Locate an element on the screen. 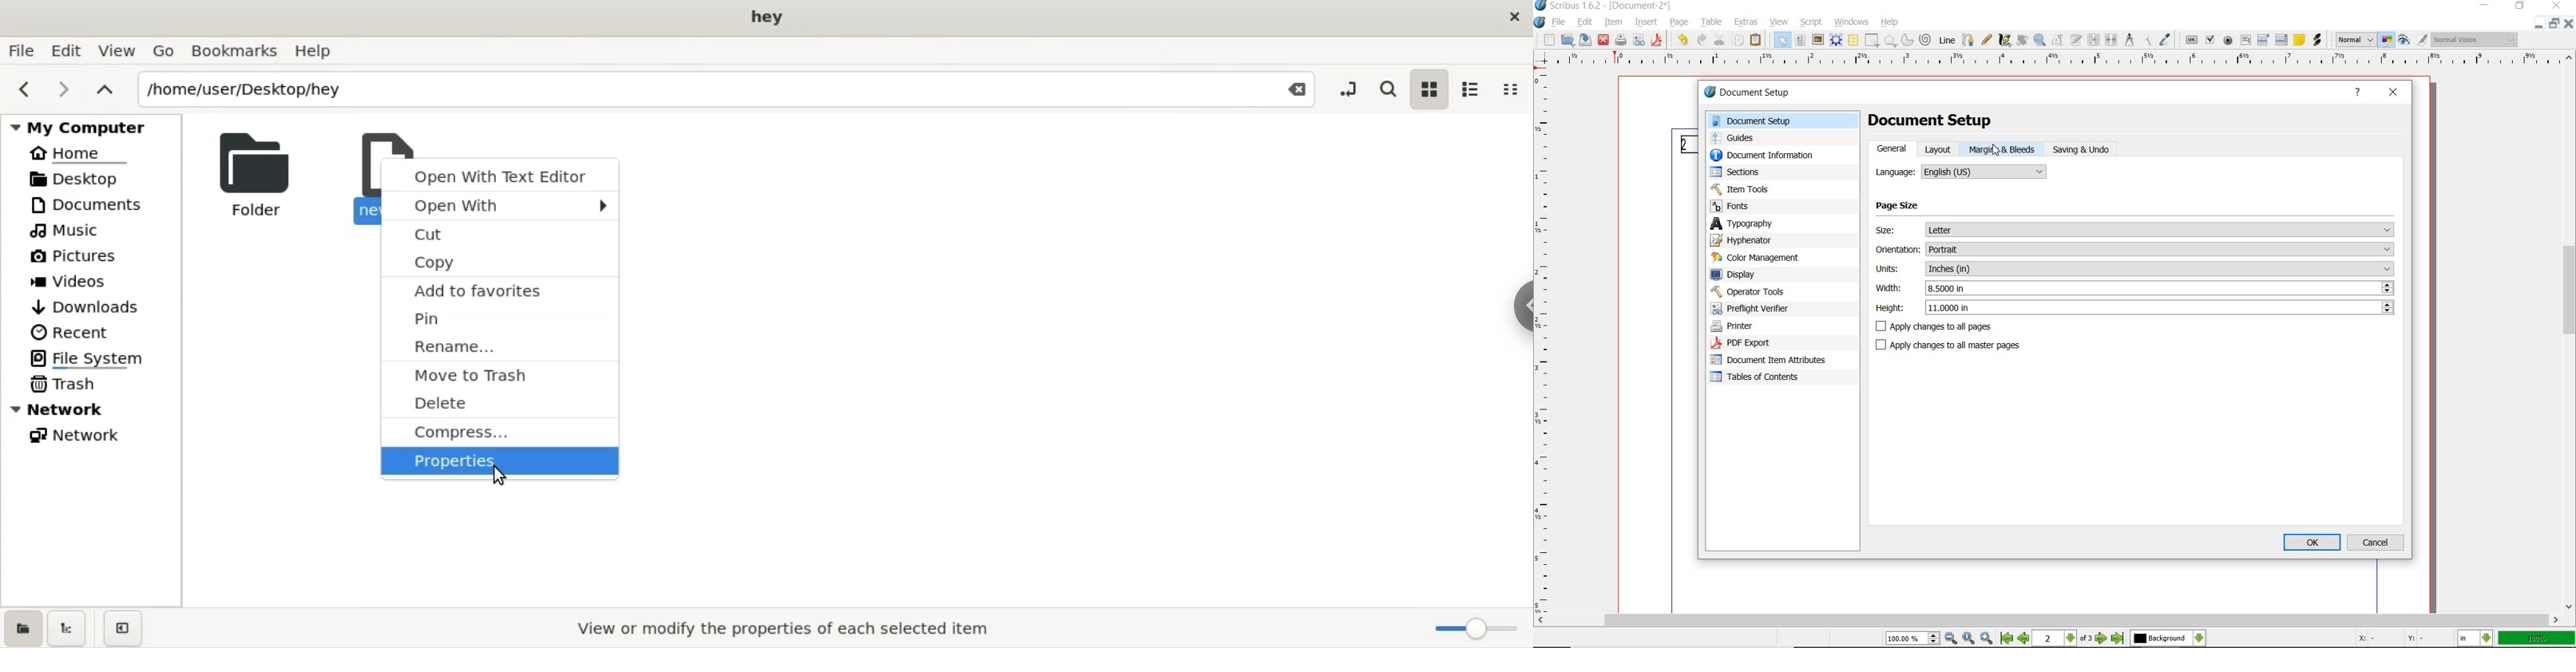 The image size is (2576, 672). select the current layer is located at coordinates (2168, 639).